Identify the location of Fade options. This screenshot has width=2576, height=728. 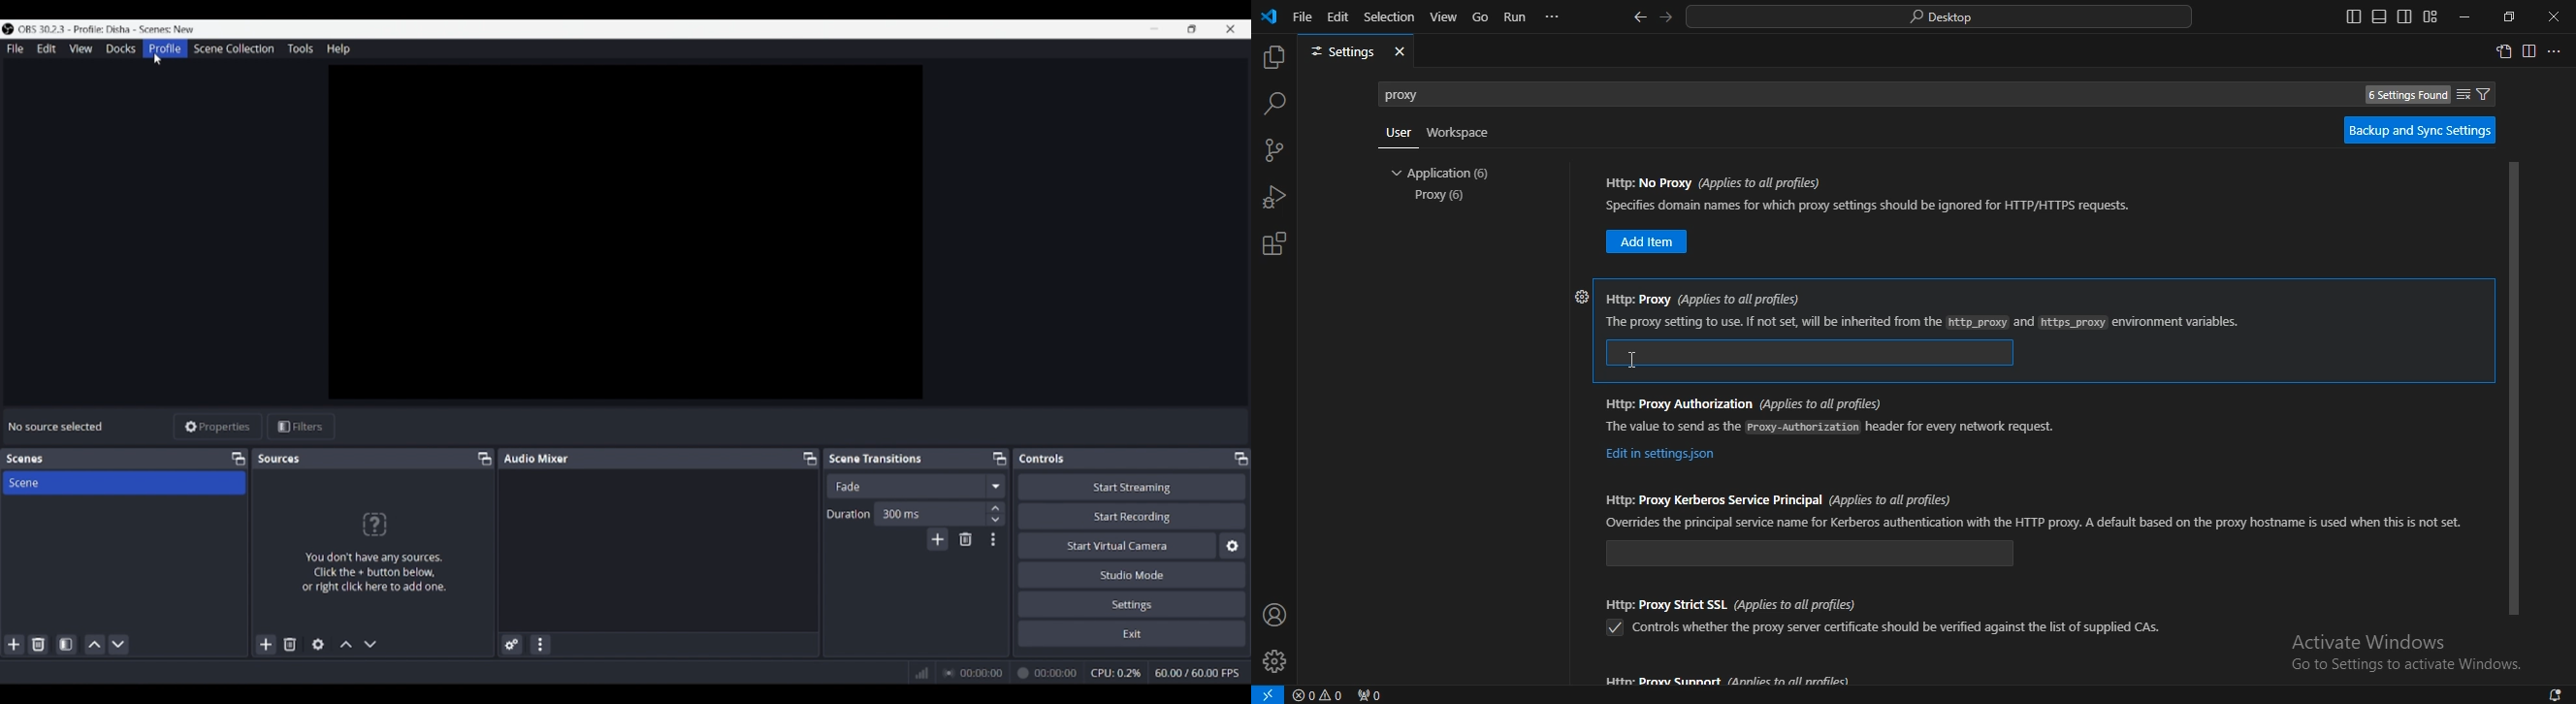
(996, 486).